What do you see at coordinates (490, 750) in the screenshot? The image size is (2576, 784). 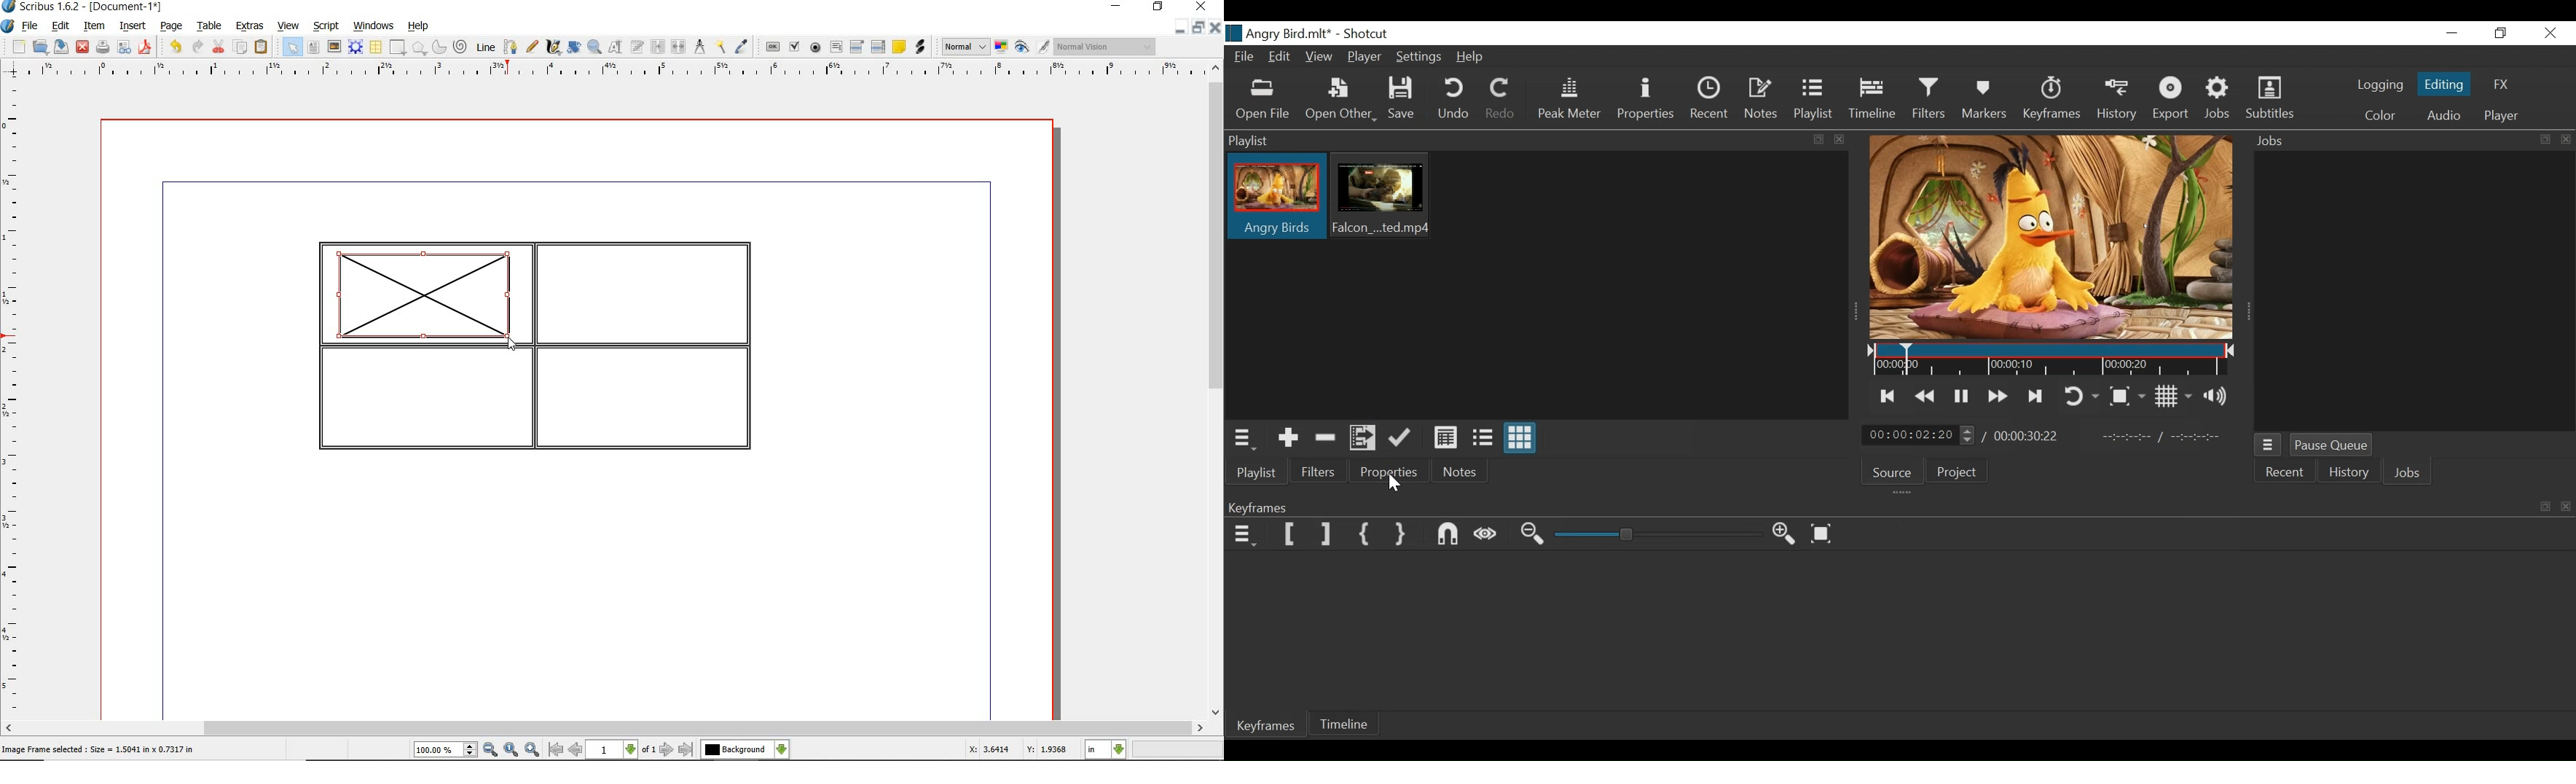 I see `zoom out` at bounding box center [490, 750].